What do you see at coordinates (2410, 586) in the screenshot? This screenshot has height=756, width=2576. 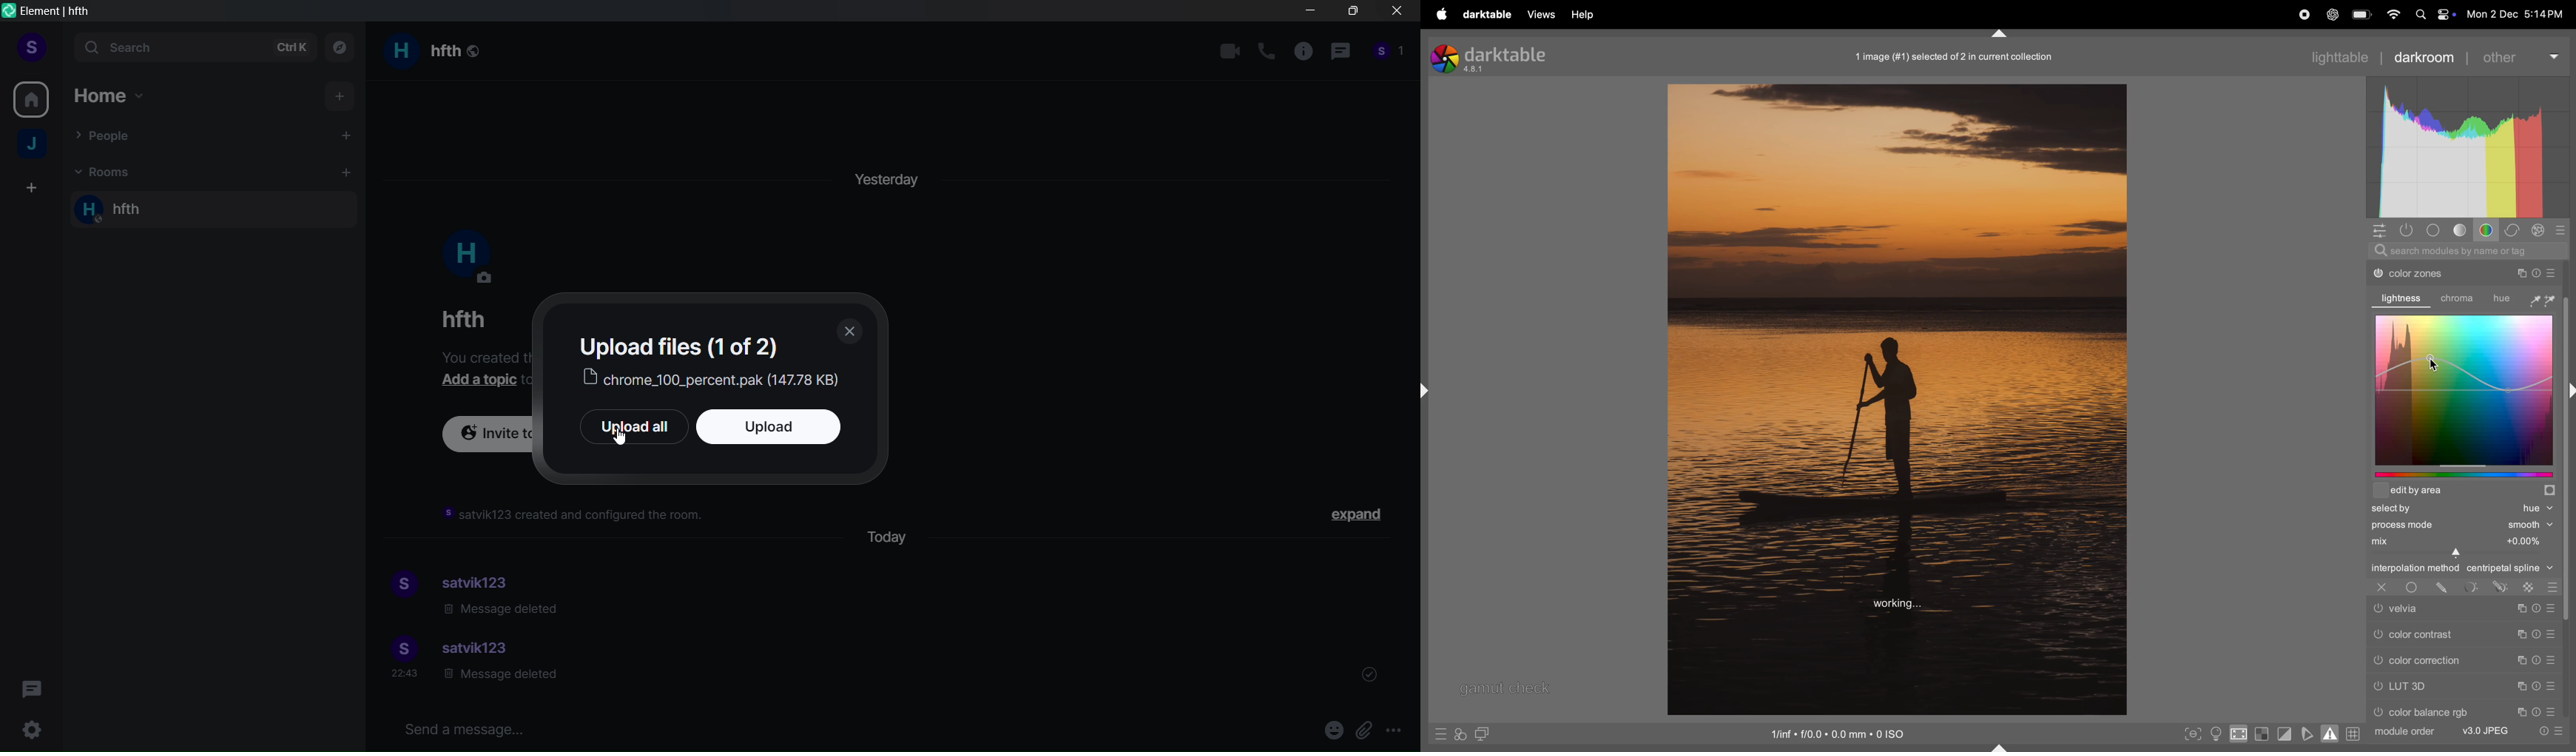 I see `` at bounding box center [2410, 586].